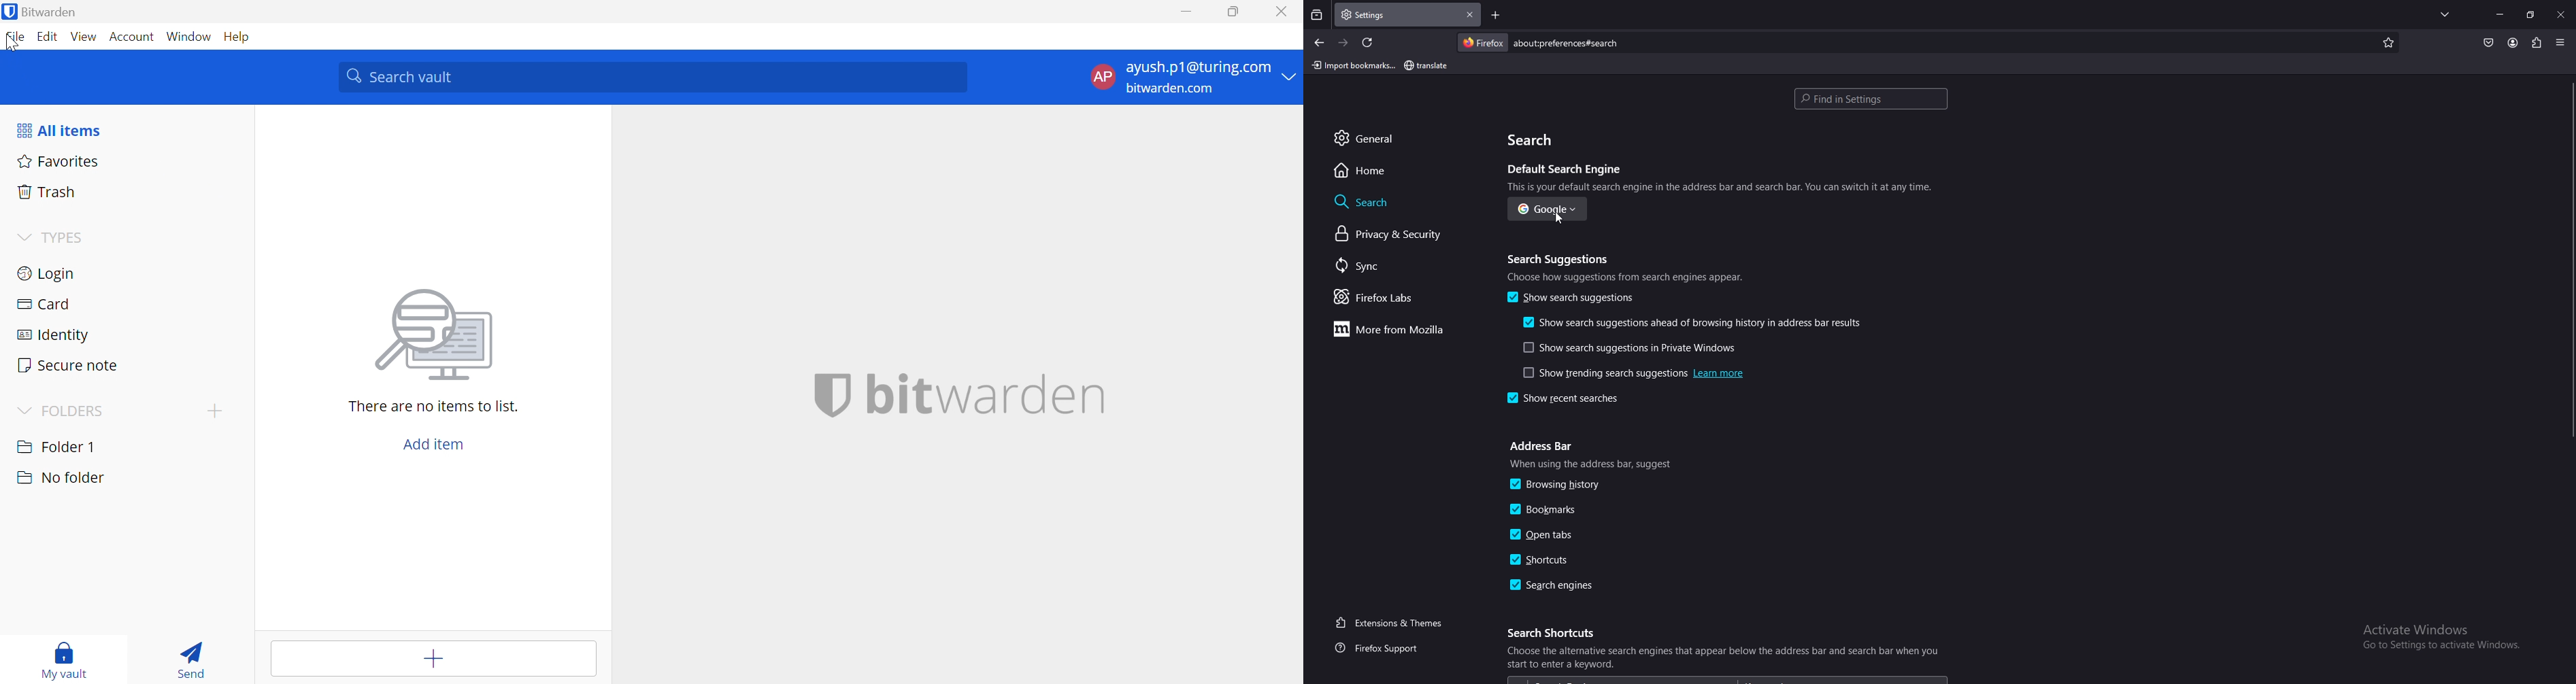 The image size is (2576, 700). Describe the element at coordinates (653, 78) in the screenshot. I see `Search vault` at that location.